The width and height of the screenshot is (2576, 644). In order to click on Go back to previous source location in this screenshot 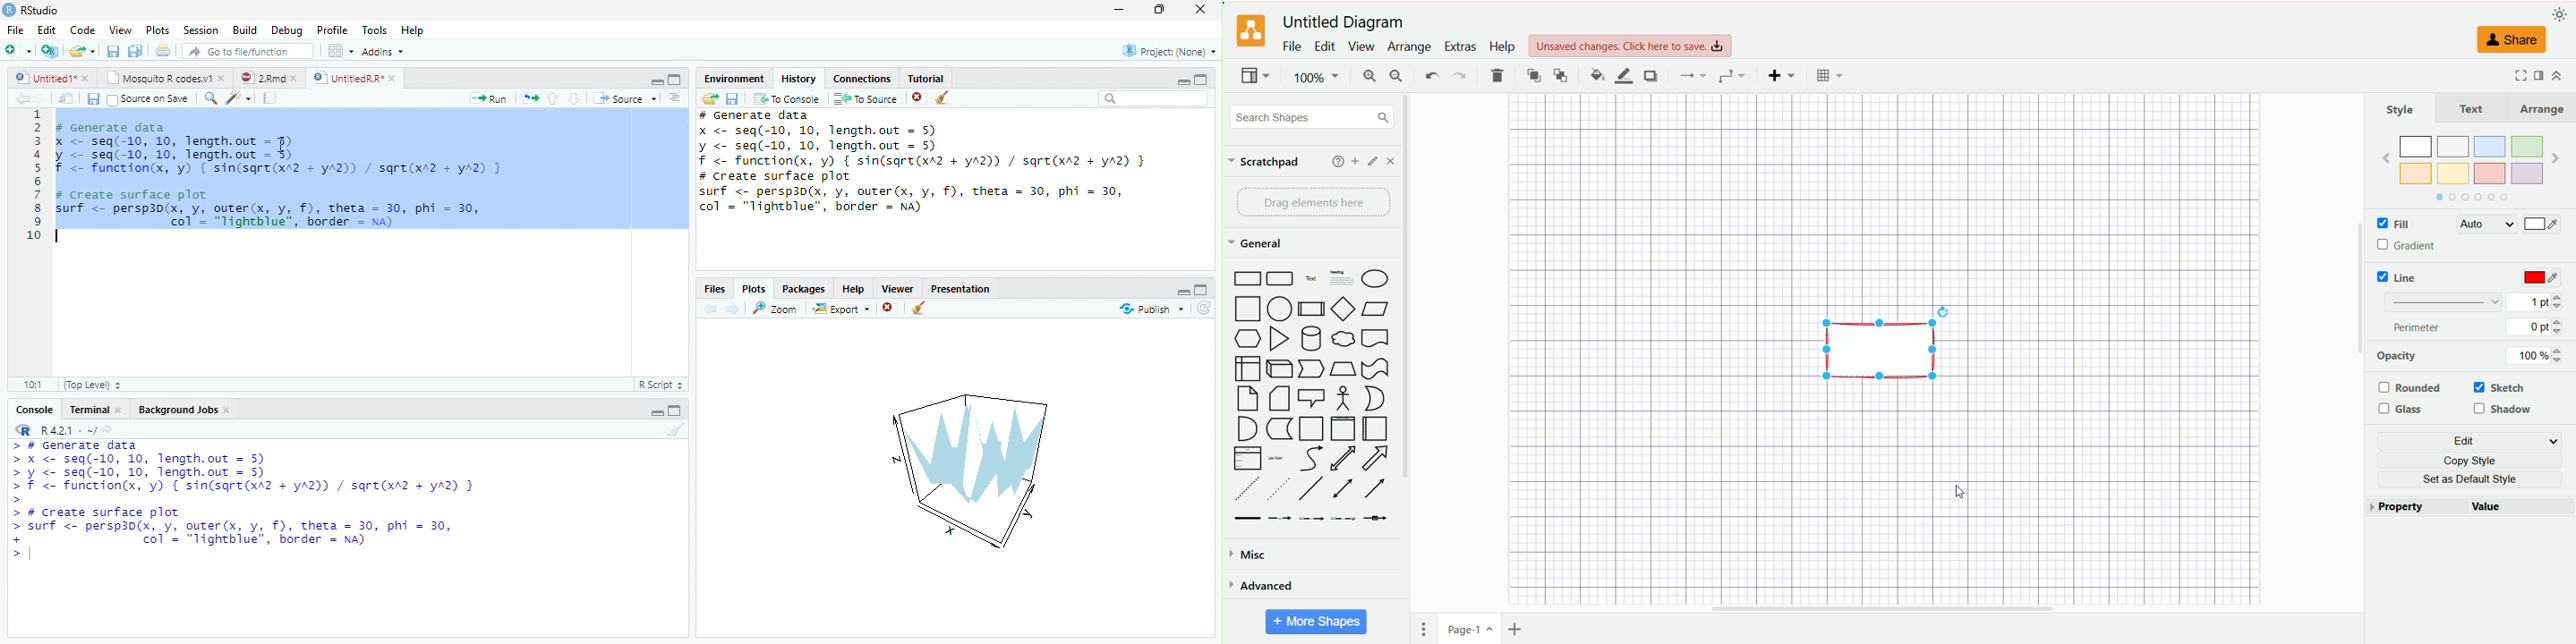, I will do `click(21, 98)`.